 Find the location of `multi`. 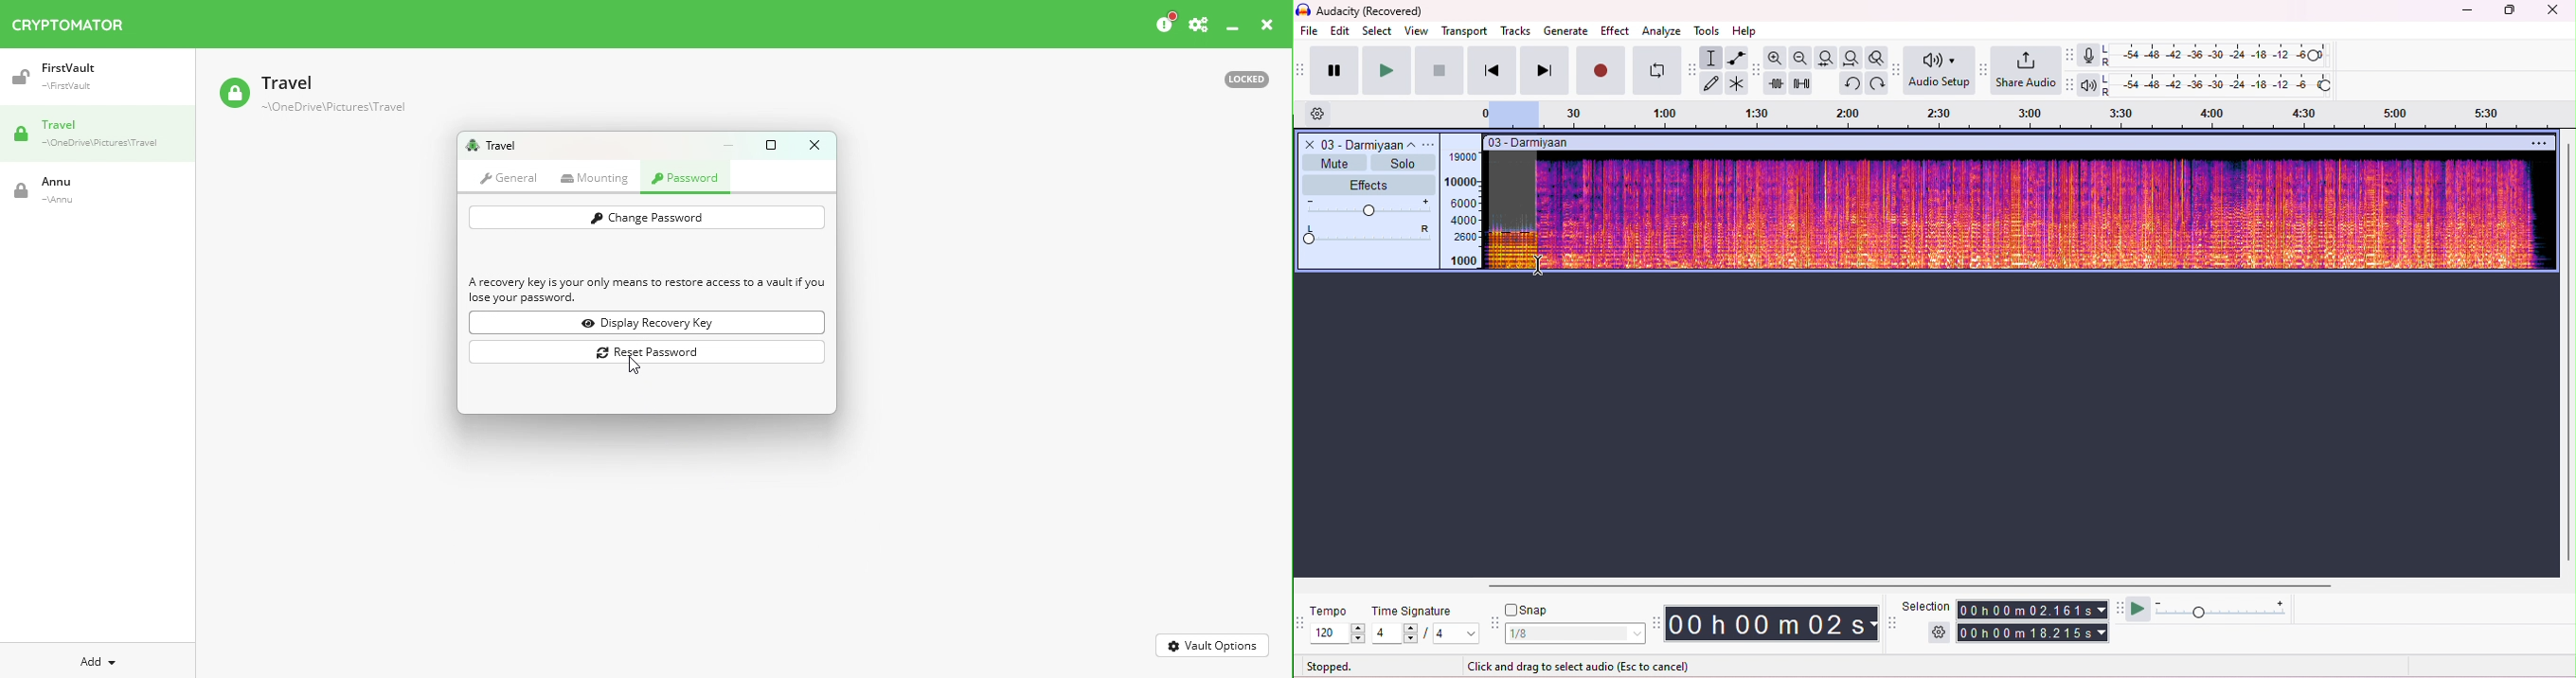

multi is located at coordinates (1738, 84).